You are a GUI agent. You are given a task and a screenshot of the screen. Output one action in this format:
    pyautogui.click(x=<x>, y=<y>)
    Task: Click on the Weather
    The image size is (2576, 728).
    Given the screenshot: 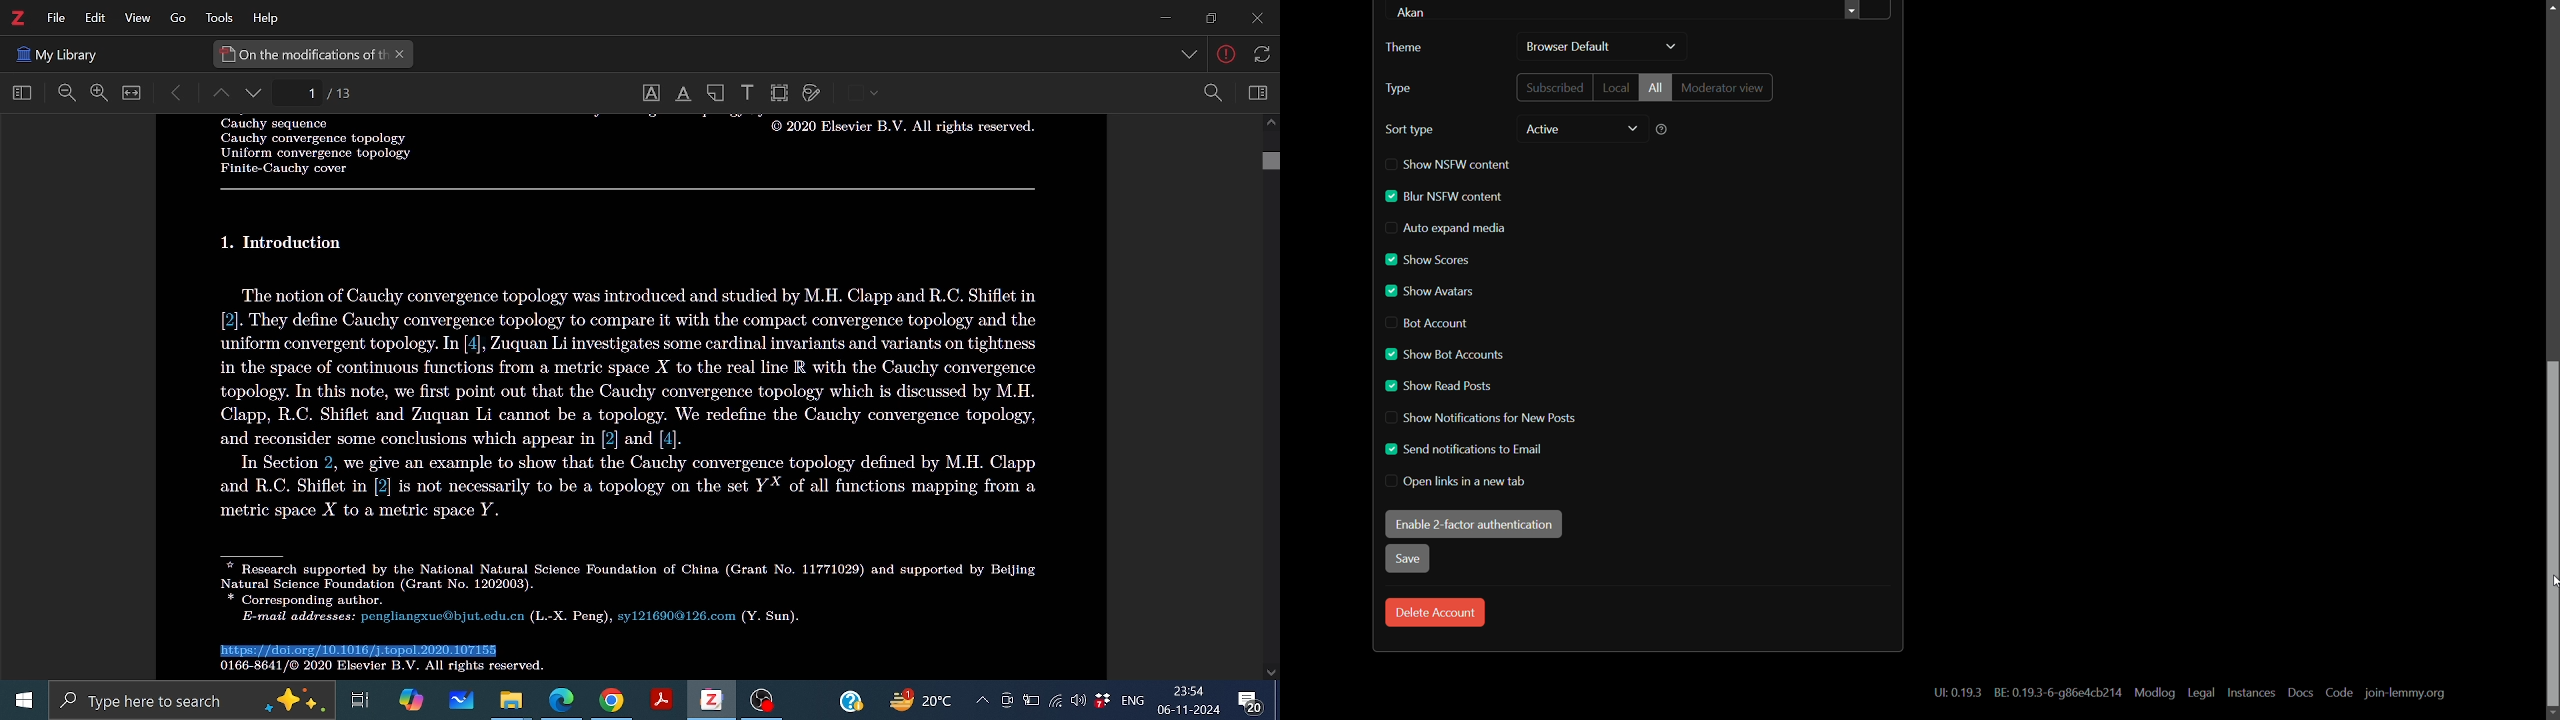 What is the action you would take?
    pyautogui.click(x=925, y=701)
    